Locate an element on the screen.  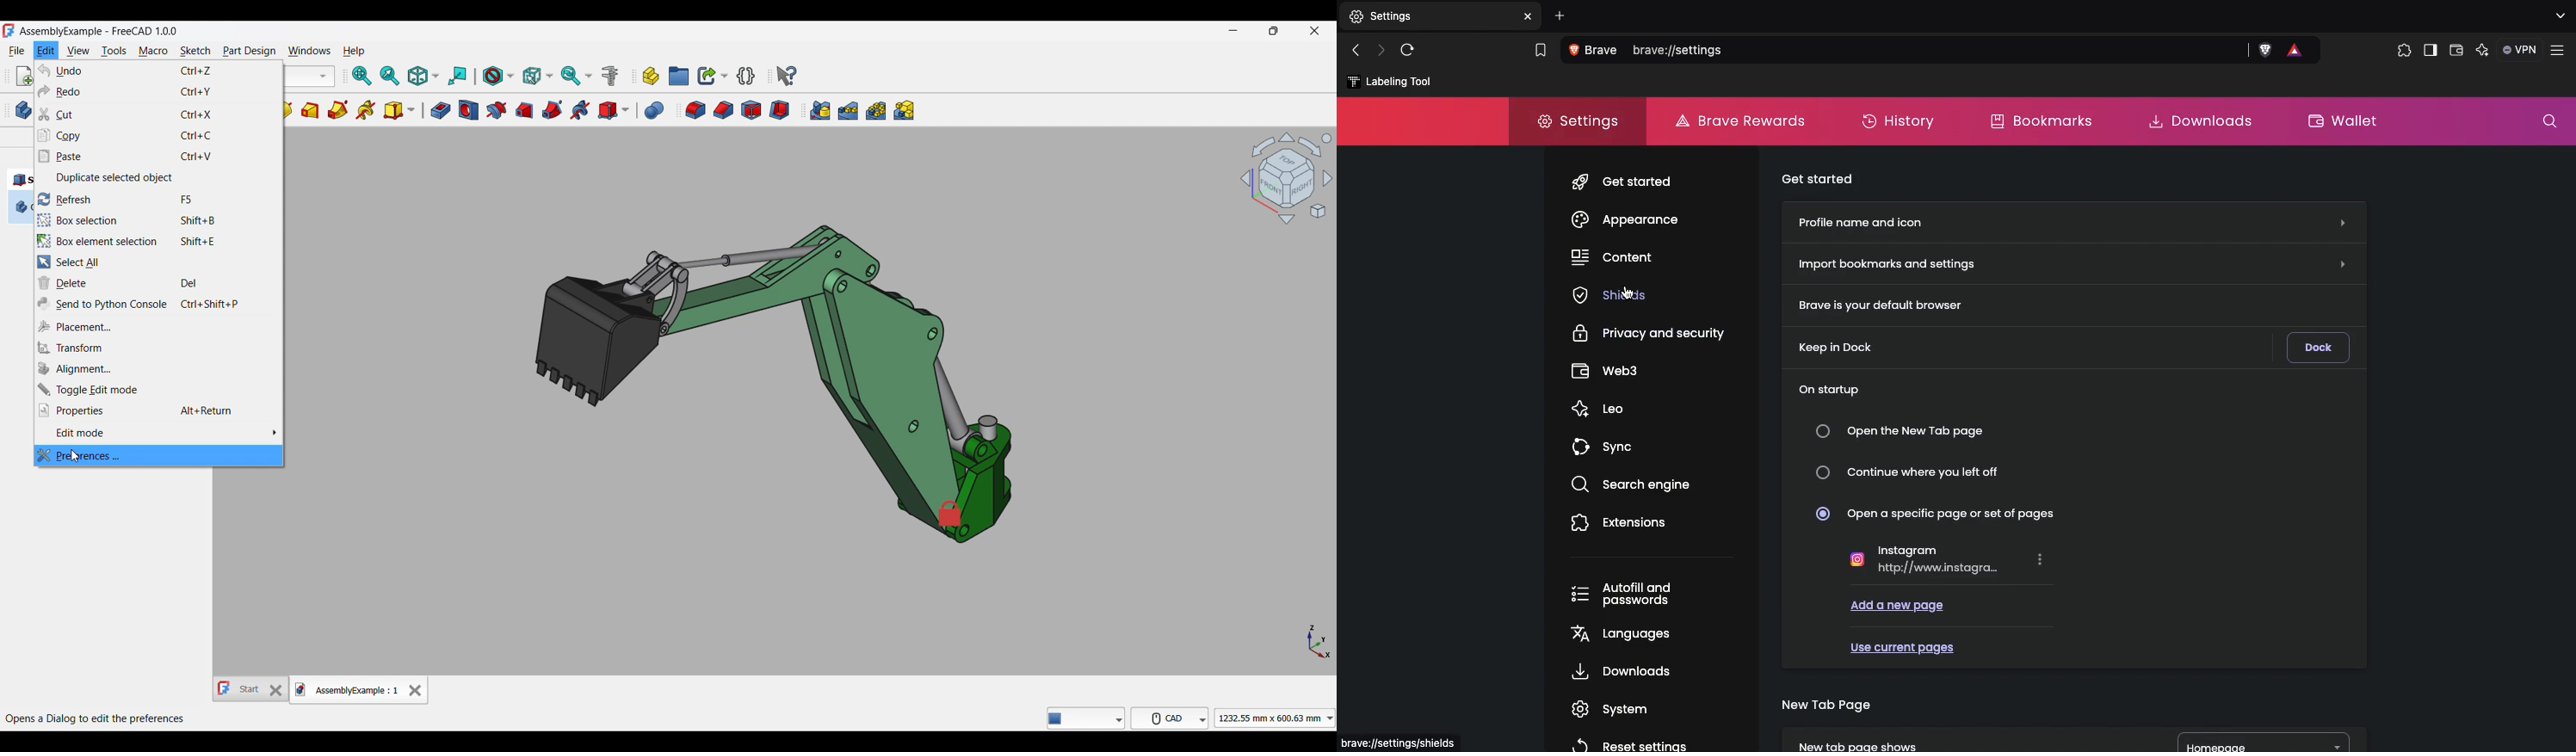
Search engine is located at coordinates (1633, 483).